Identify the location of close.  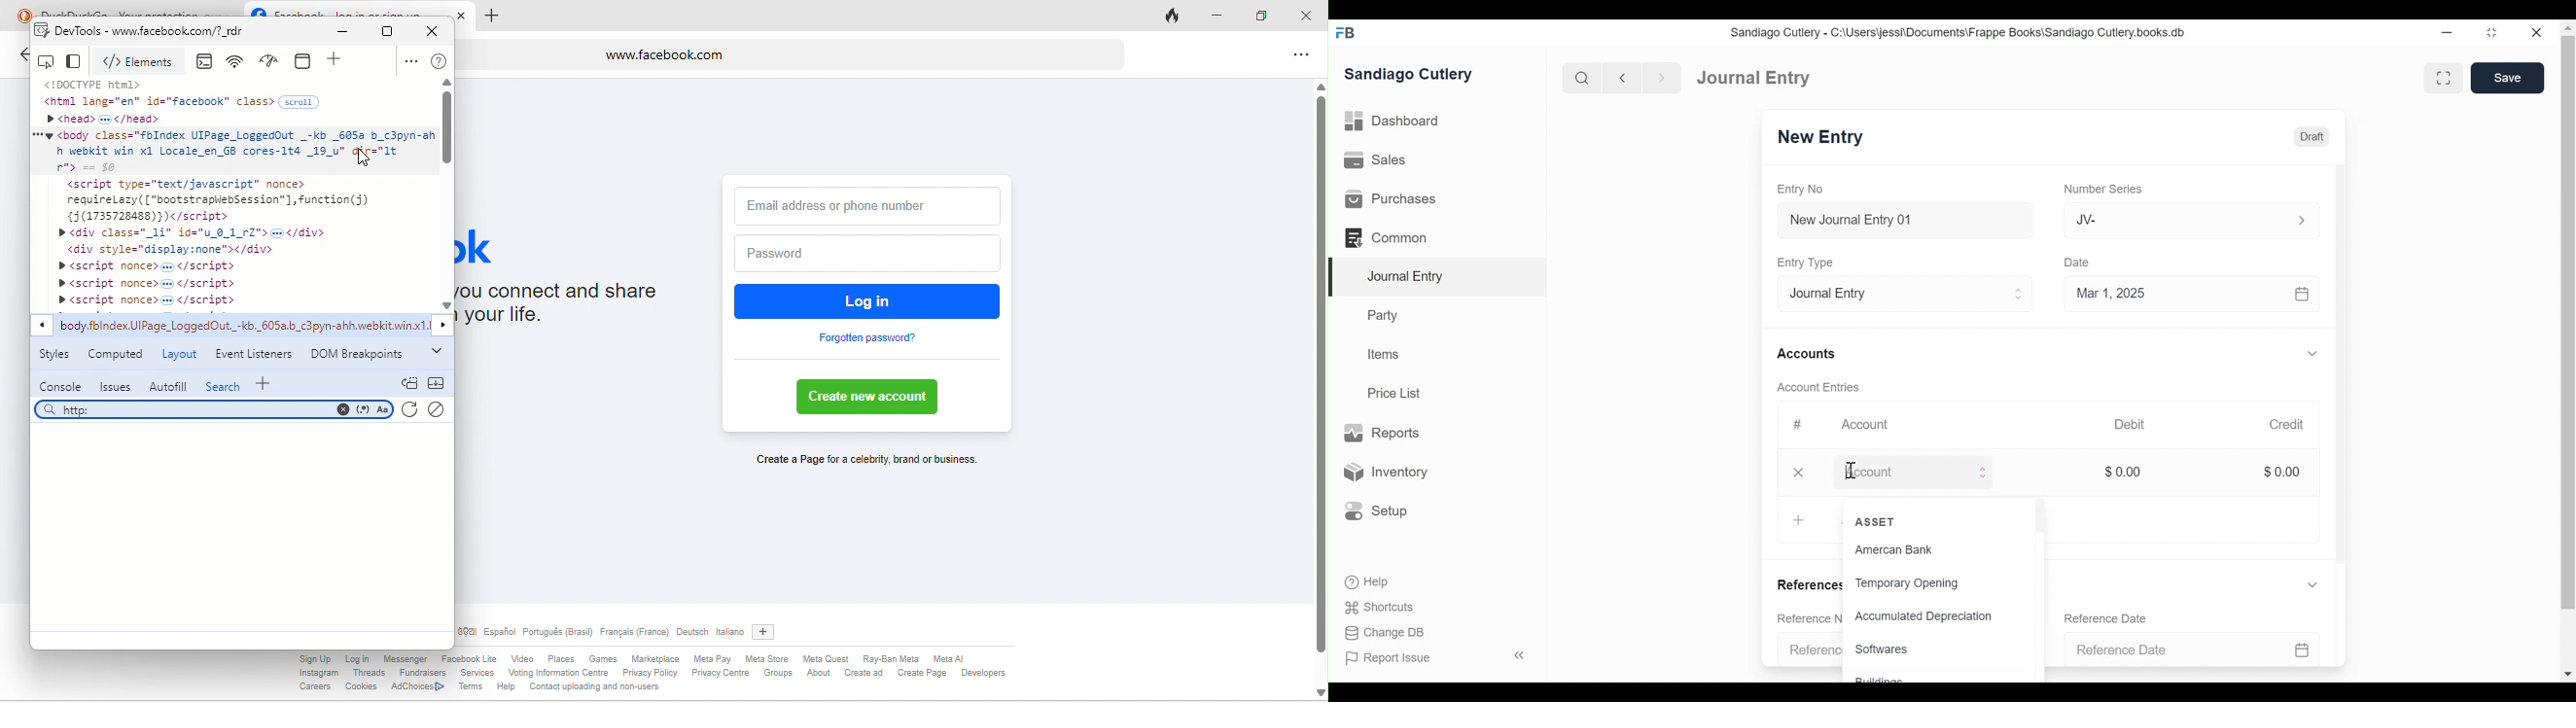
(2535, 32).